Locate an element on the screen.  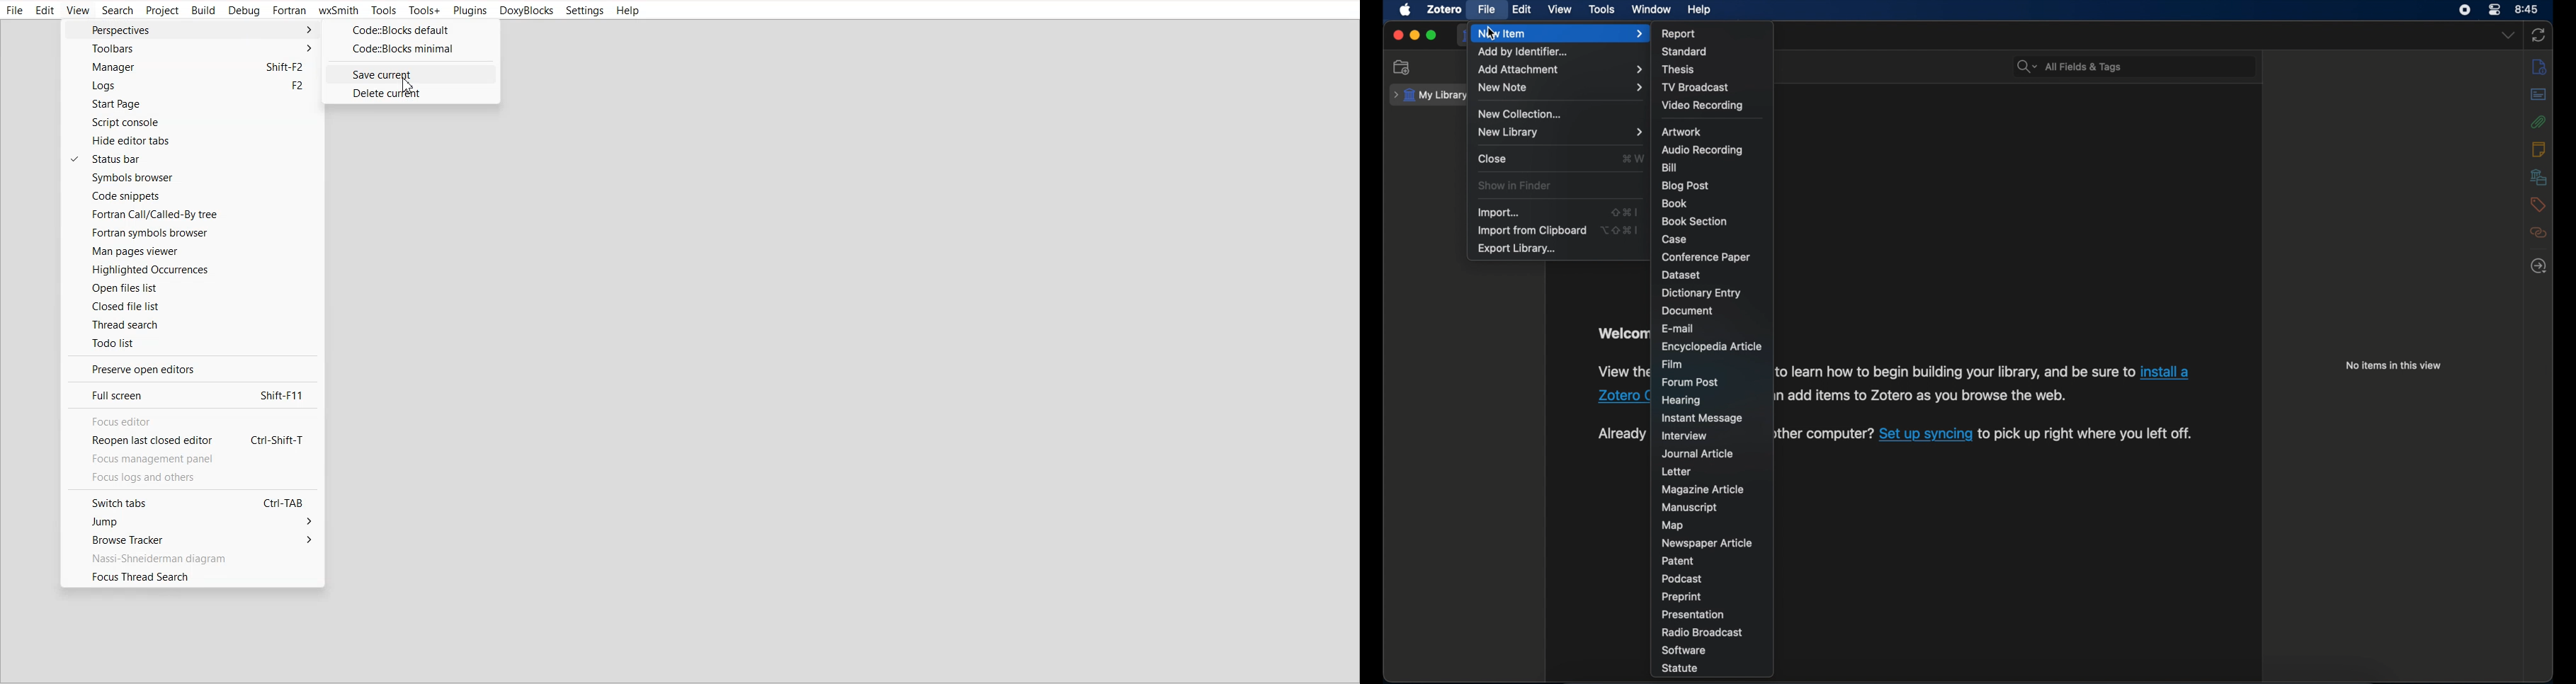
document is located at coordinates (1688, 311).